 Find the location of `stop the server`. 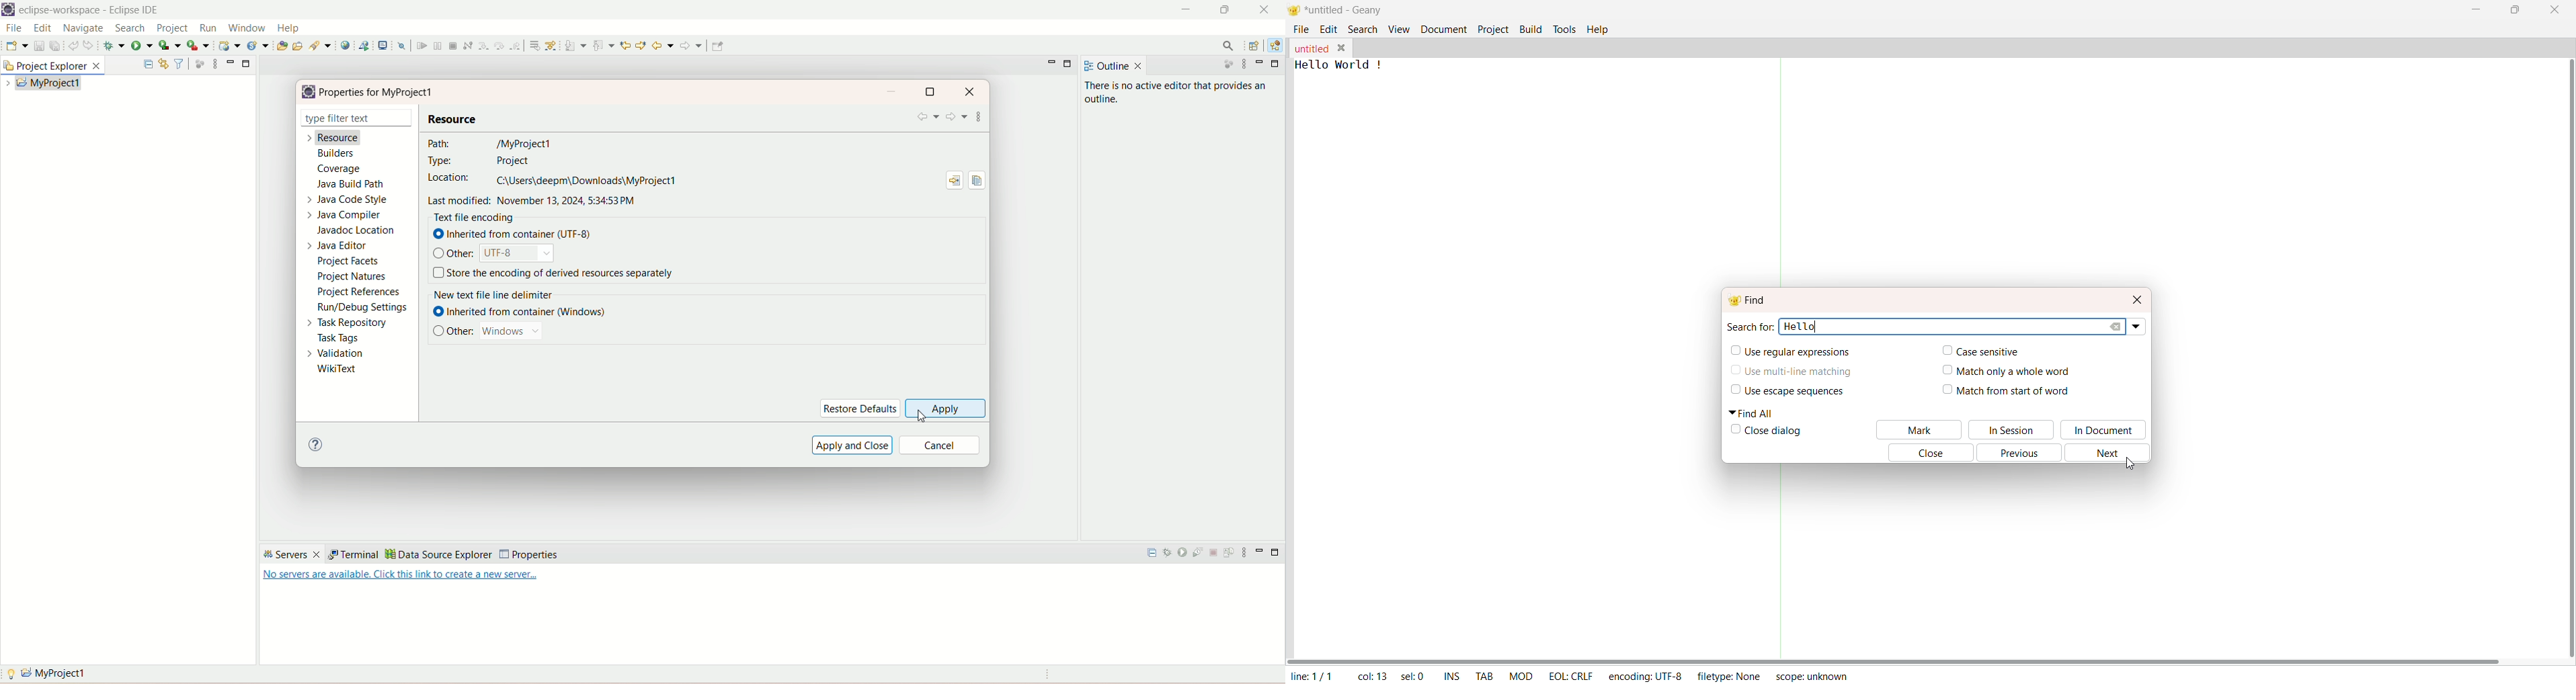

stop the server is located at coordinates (1216, 554).